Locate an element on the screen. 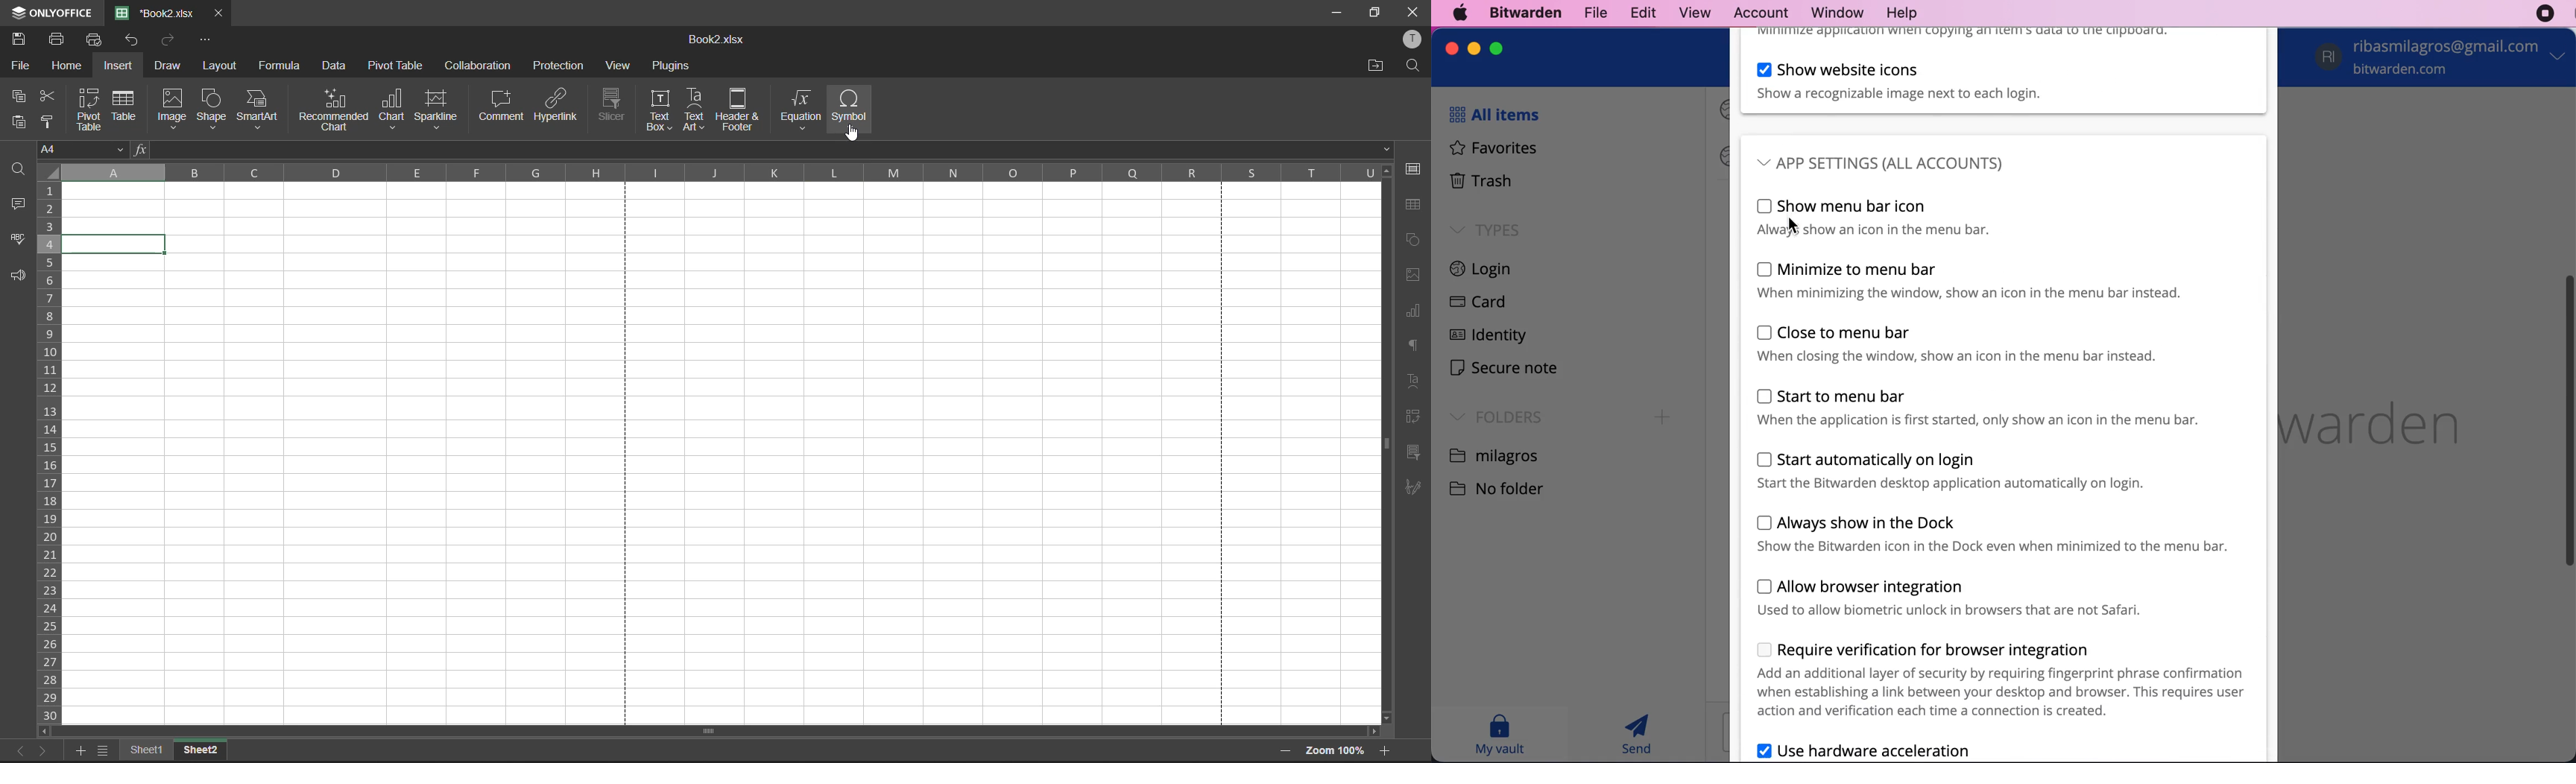 This screenshot has height=784, width=2576. down is located at coordinates (1388, 151).